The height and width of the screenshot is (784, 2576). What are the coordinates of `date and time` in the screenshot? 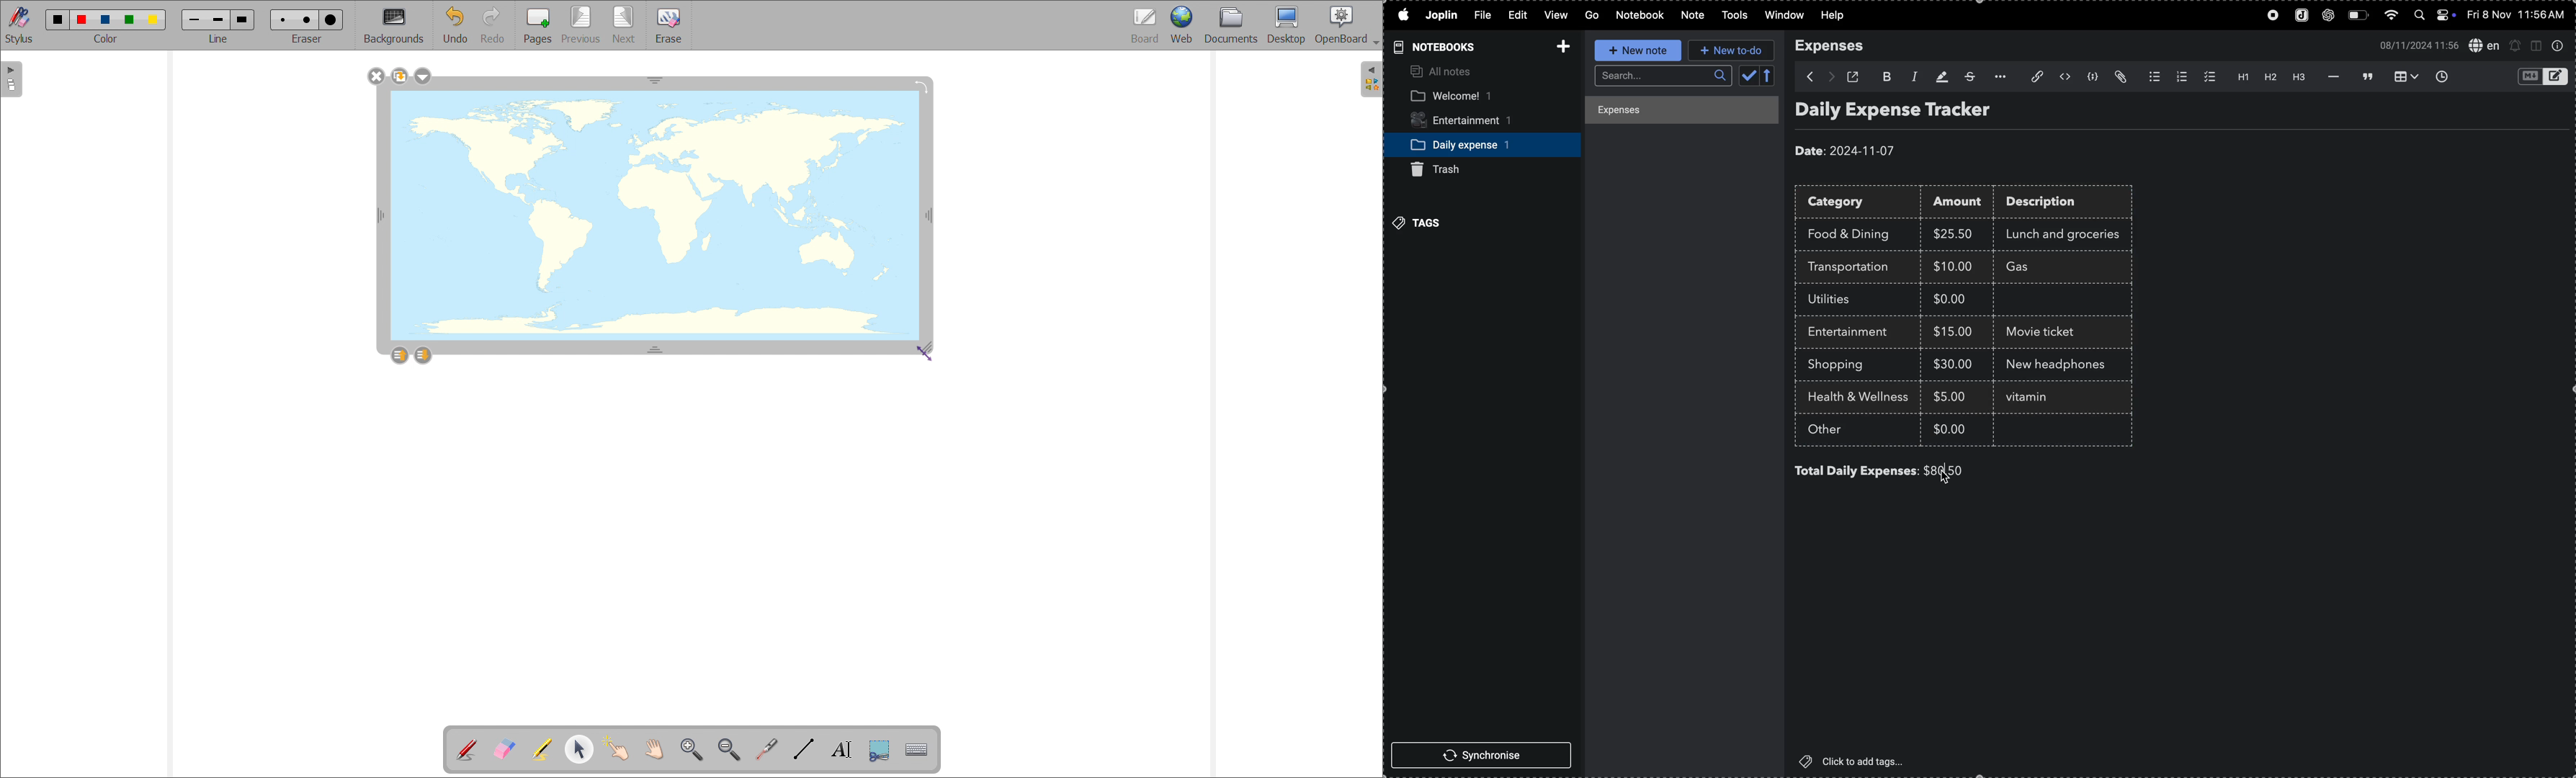 It's located at (2518, 15).